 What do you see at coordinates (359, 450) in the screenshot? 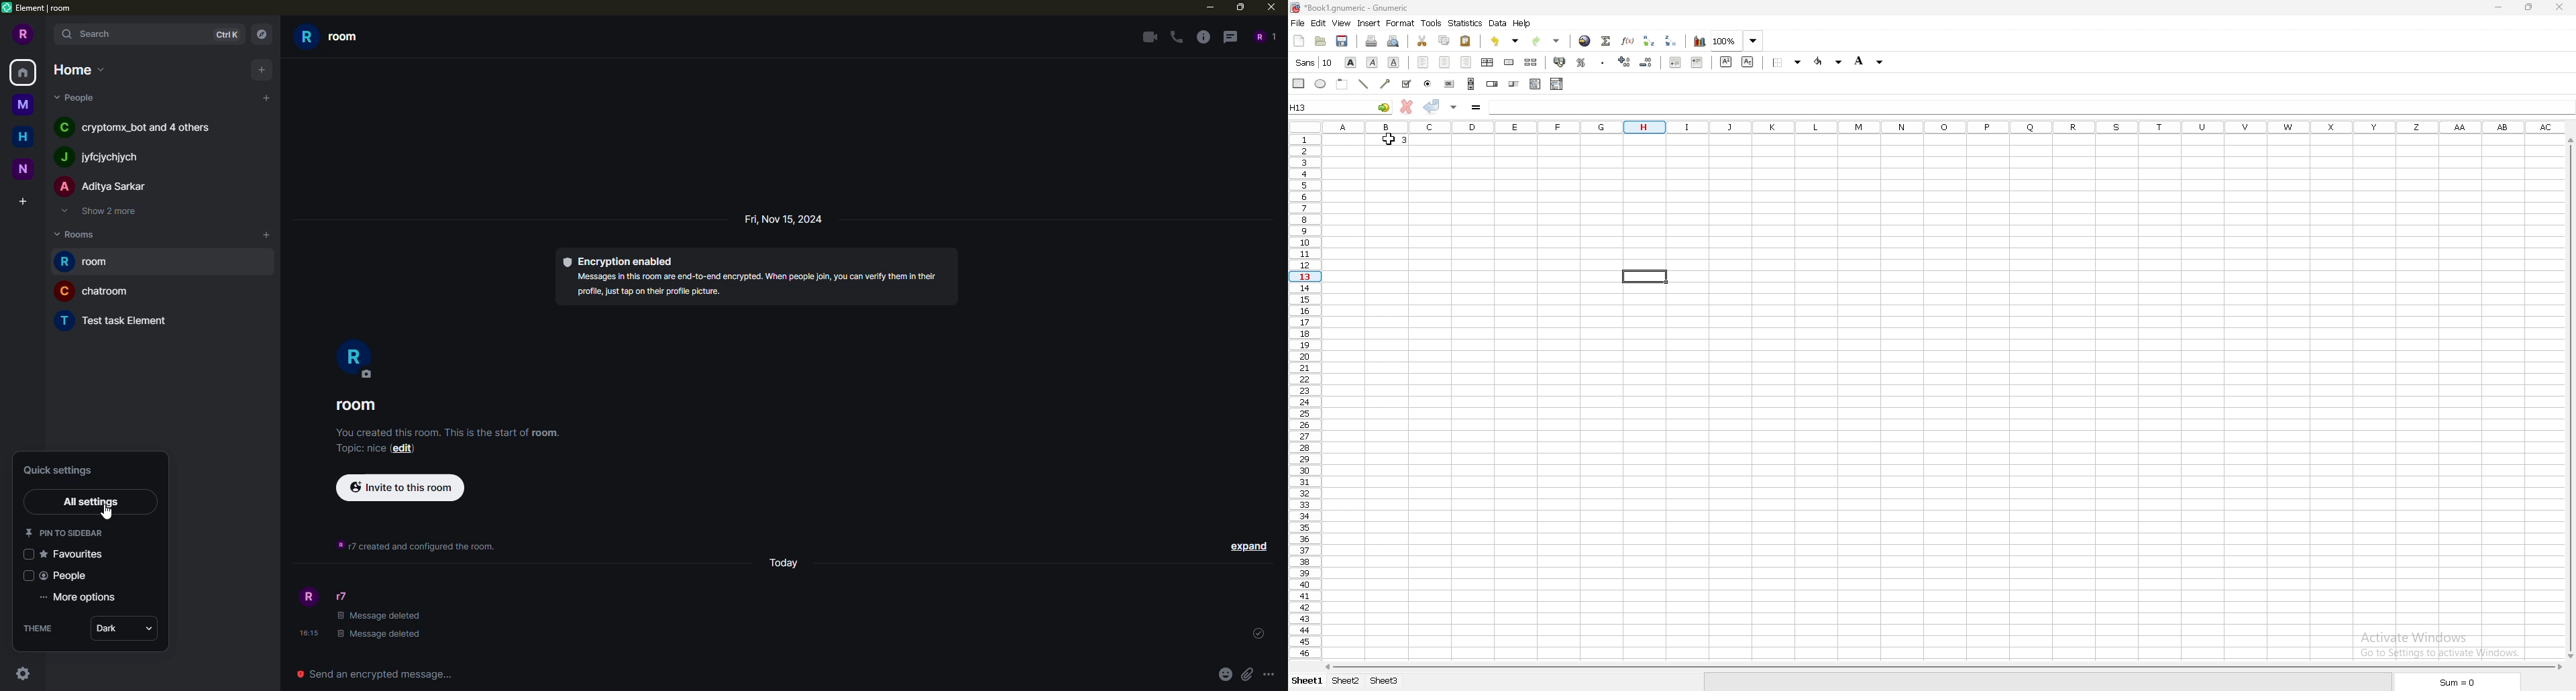
I see `topic` at bounding box center [359, 450].